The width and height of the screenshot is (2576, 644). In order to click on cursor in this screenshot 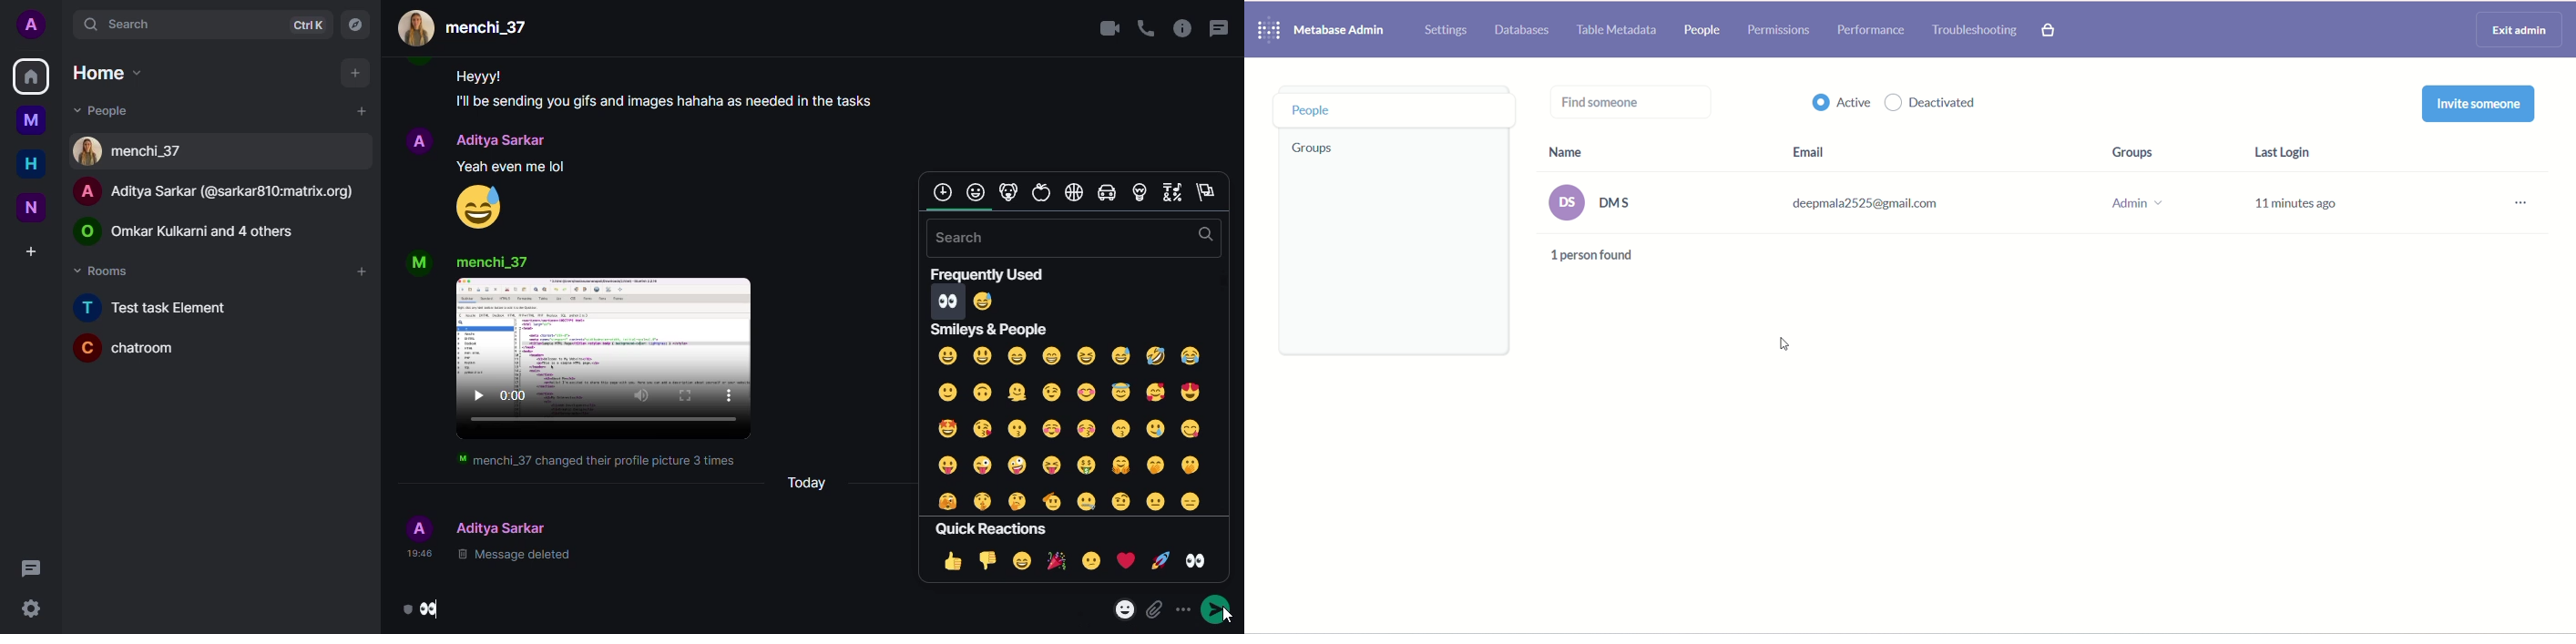, I will do `click(1229, 620)`.